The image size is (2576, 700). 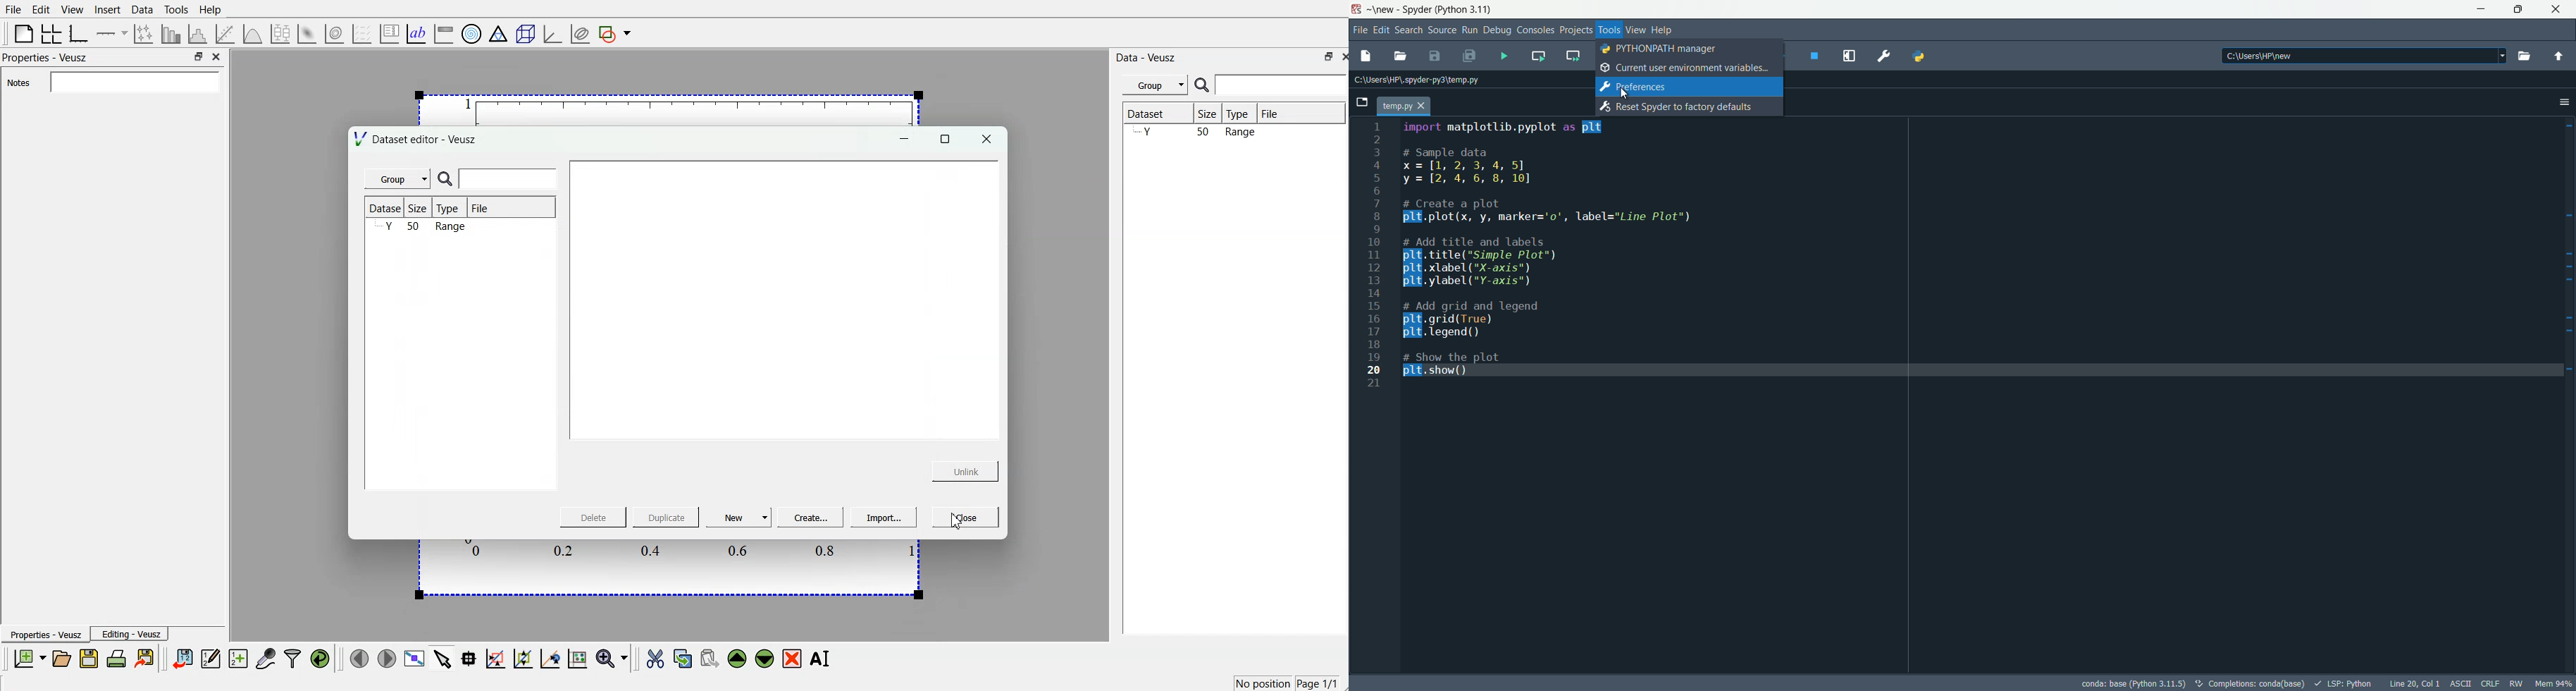 I want to click on interpreter, so click(x=2134, y=684).